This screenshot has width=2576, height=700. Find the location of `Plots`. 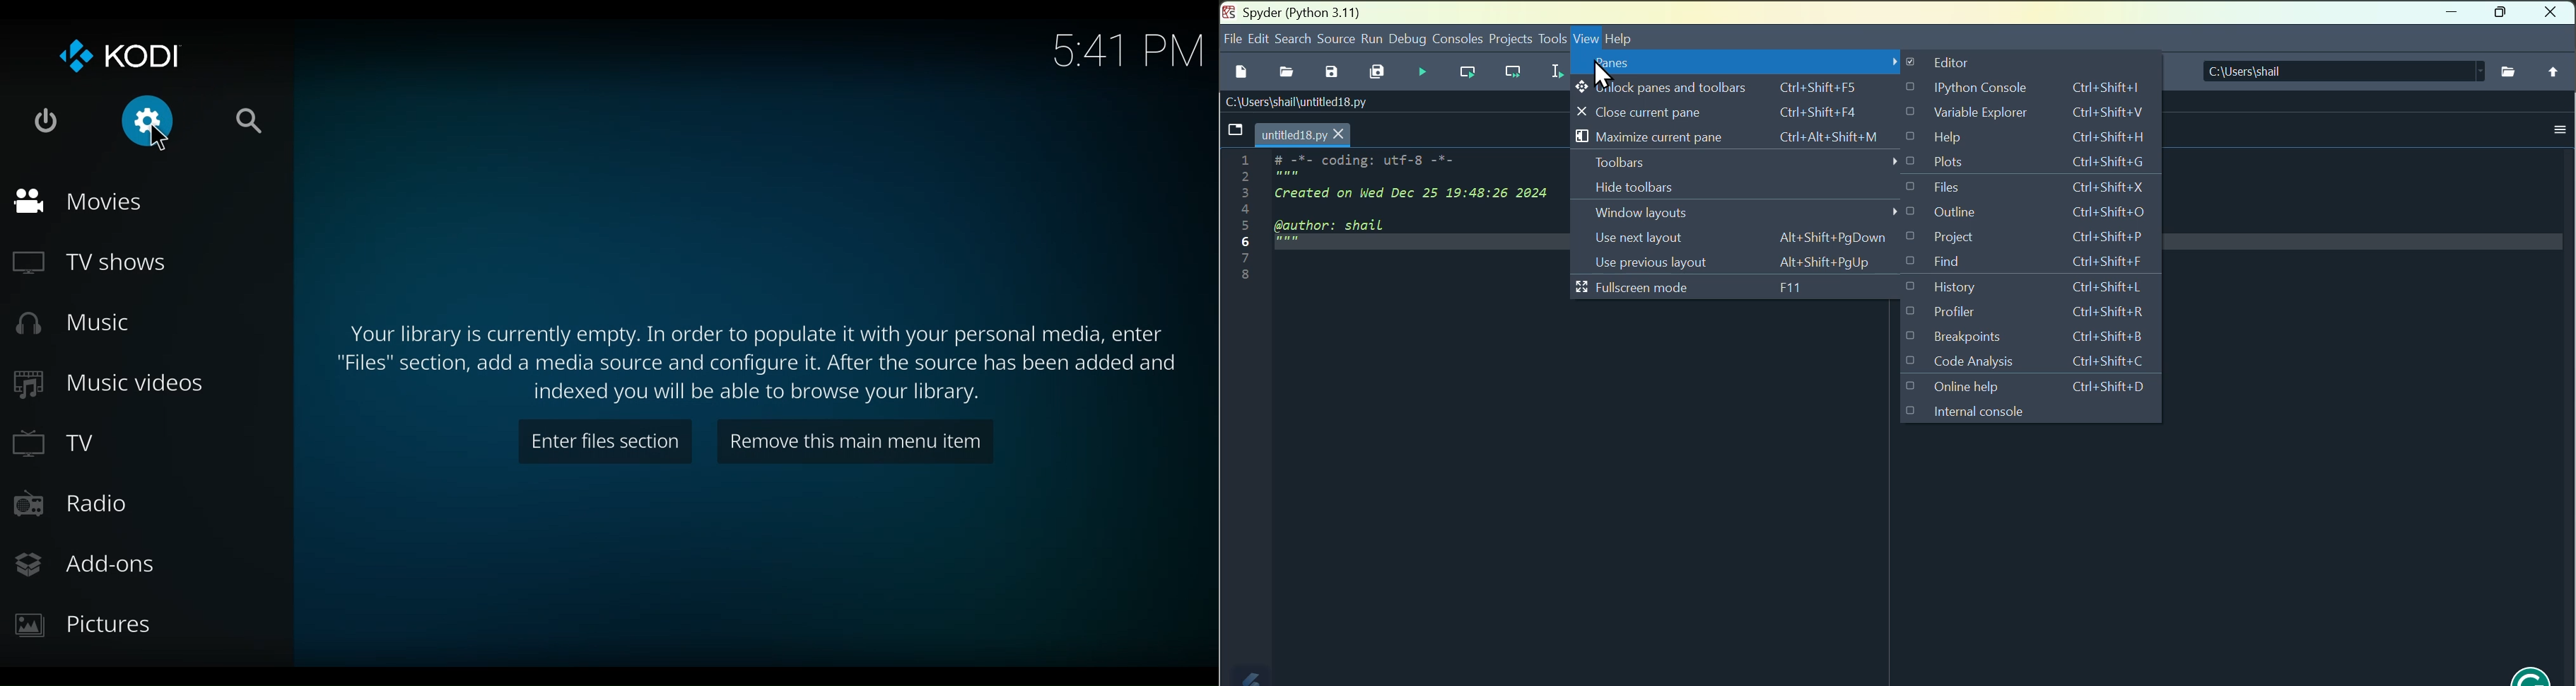

Plots is located at coordinates (2037, 164).